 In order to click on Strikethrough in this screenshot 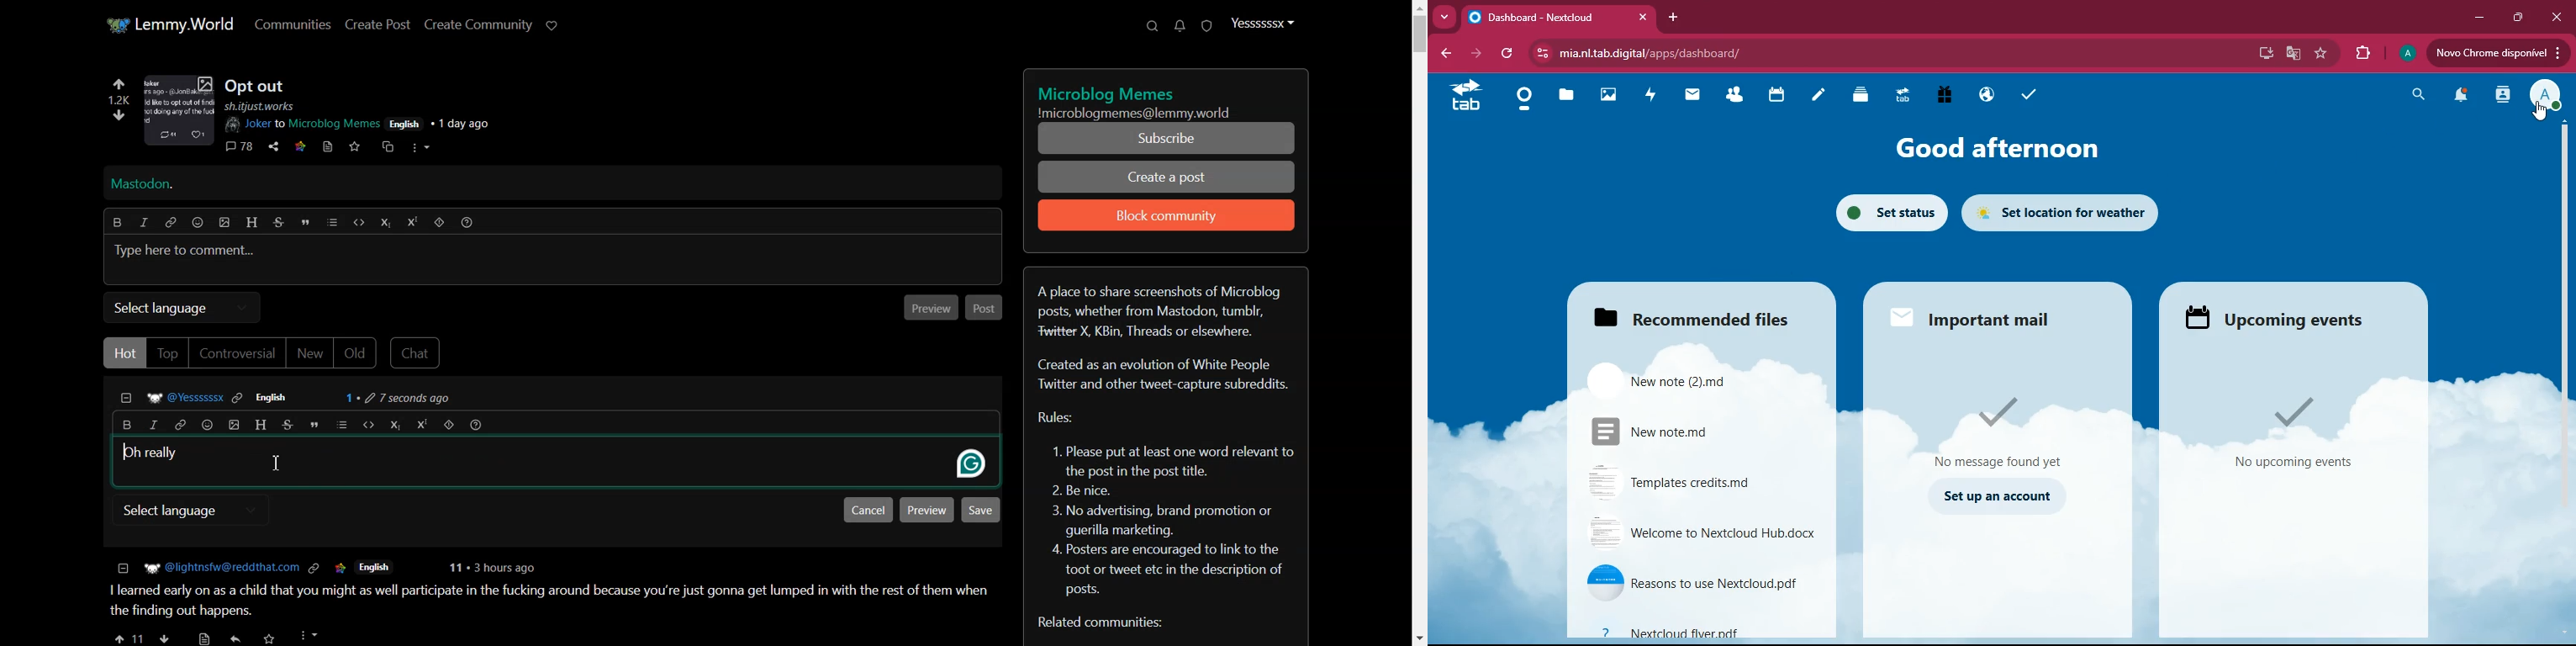, I will do `click(277, 222)`.